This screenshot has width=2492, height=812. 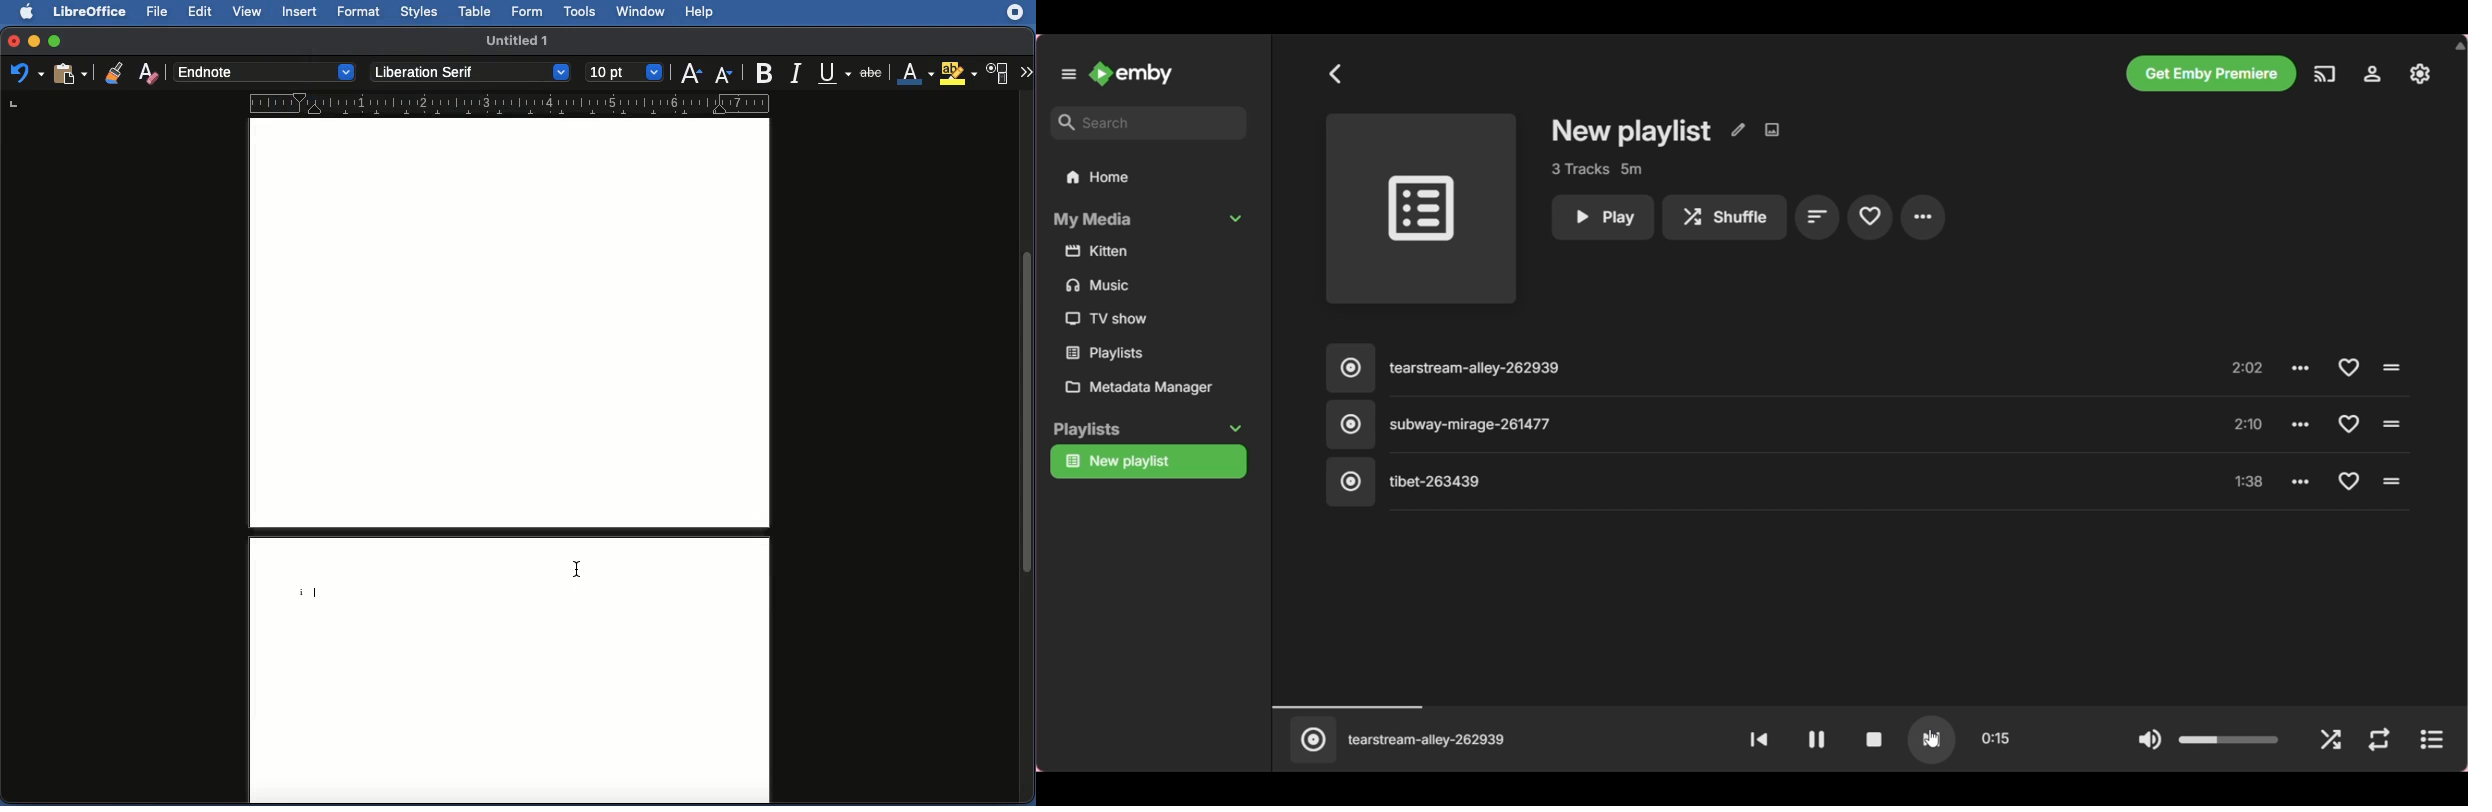 I want to click on Manage Emby servers, so click(x=2372, y=73).